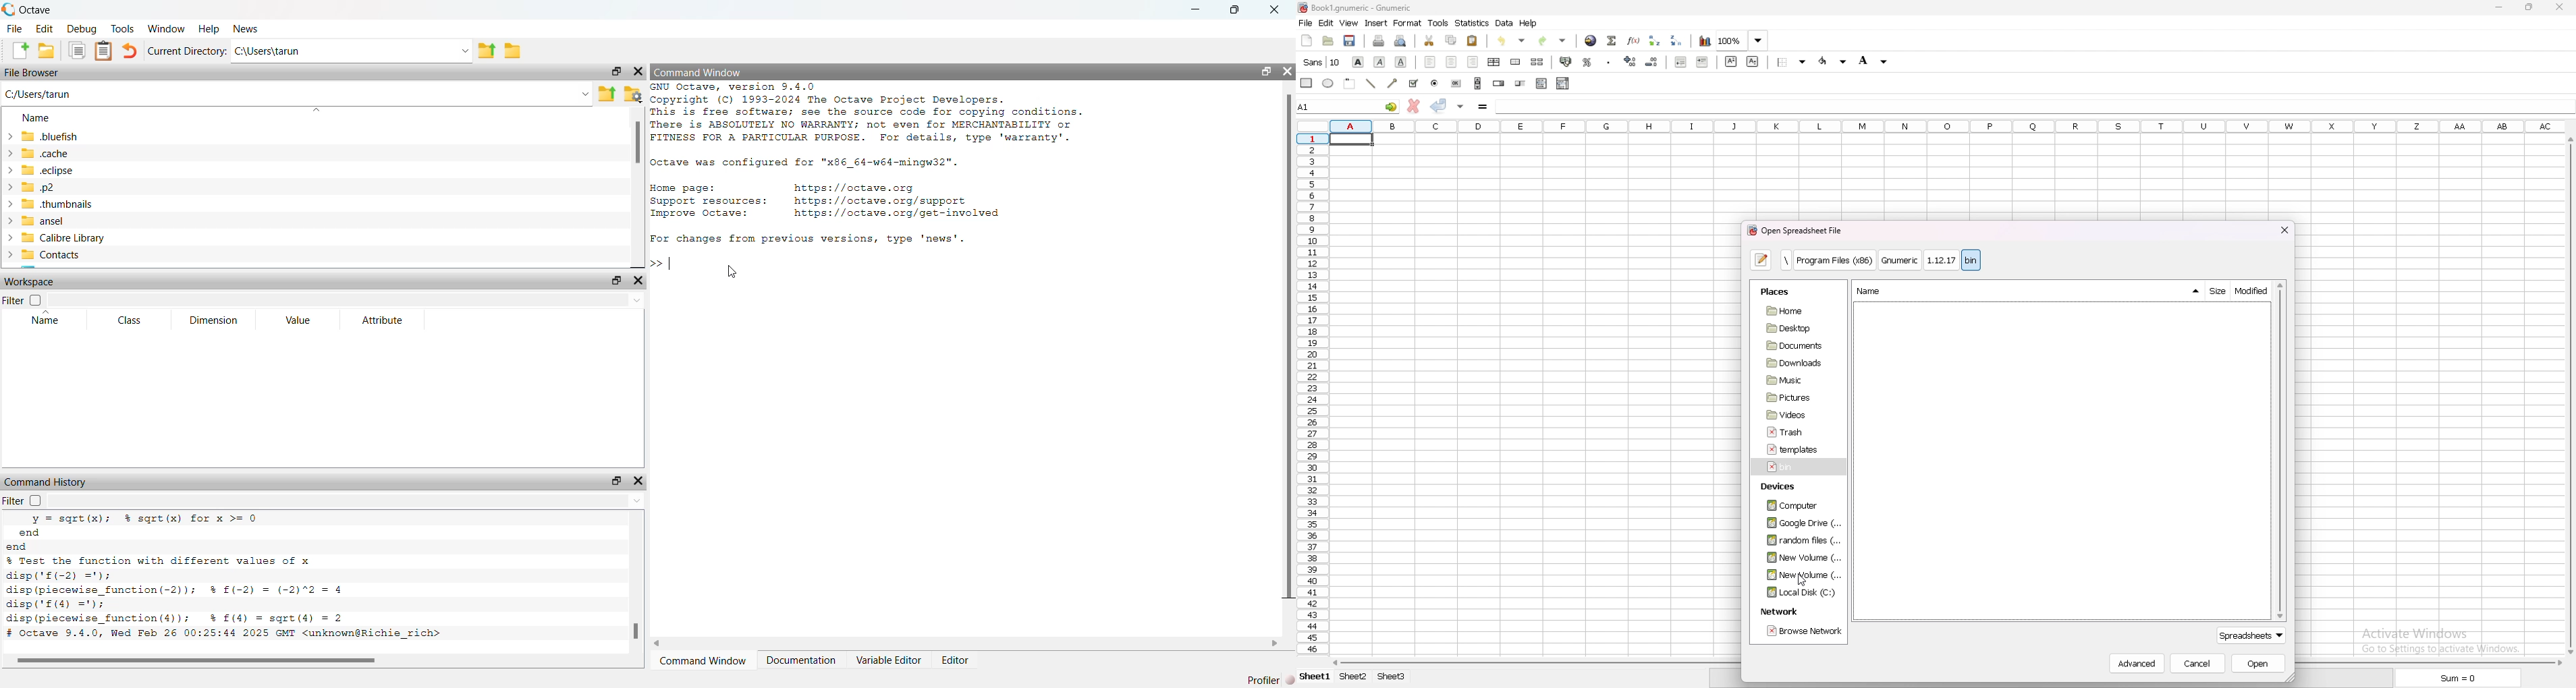 The width and height of the screenshot is (2576, 700). I want to click on subscript, so click(1752, 61).